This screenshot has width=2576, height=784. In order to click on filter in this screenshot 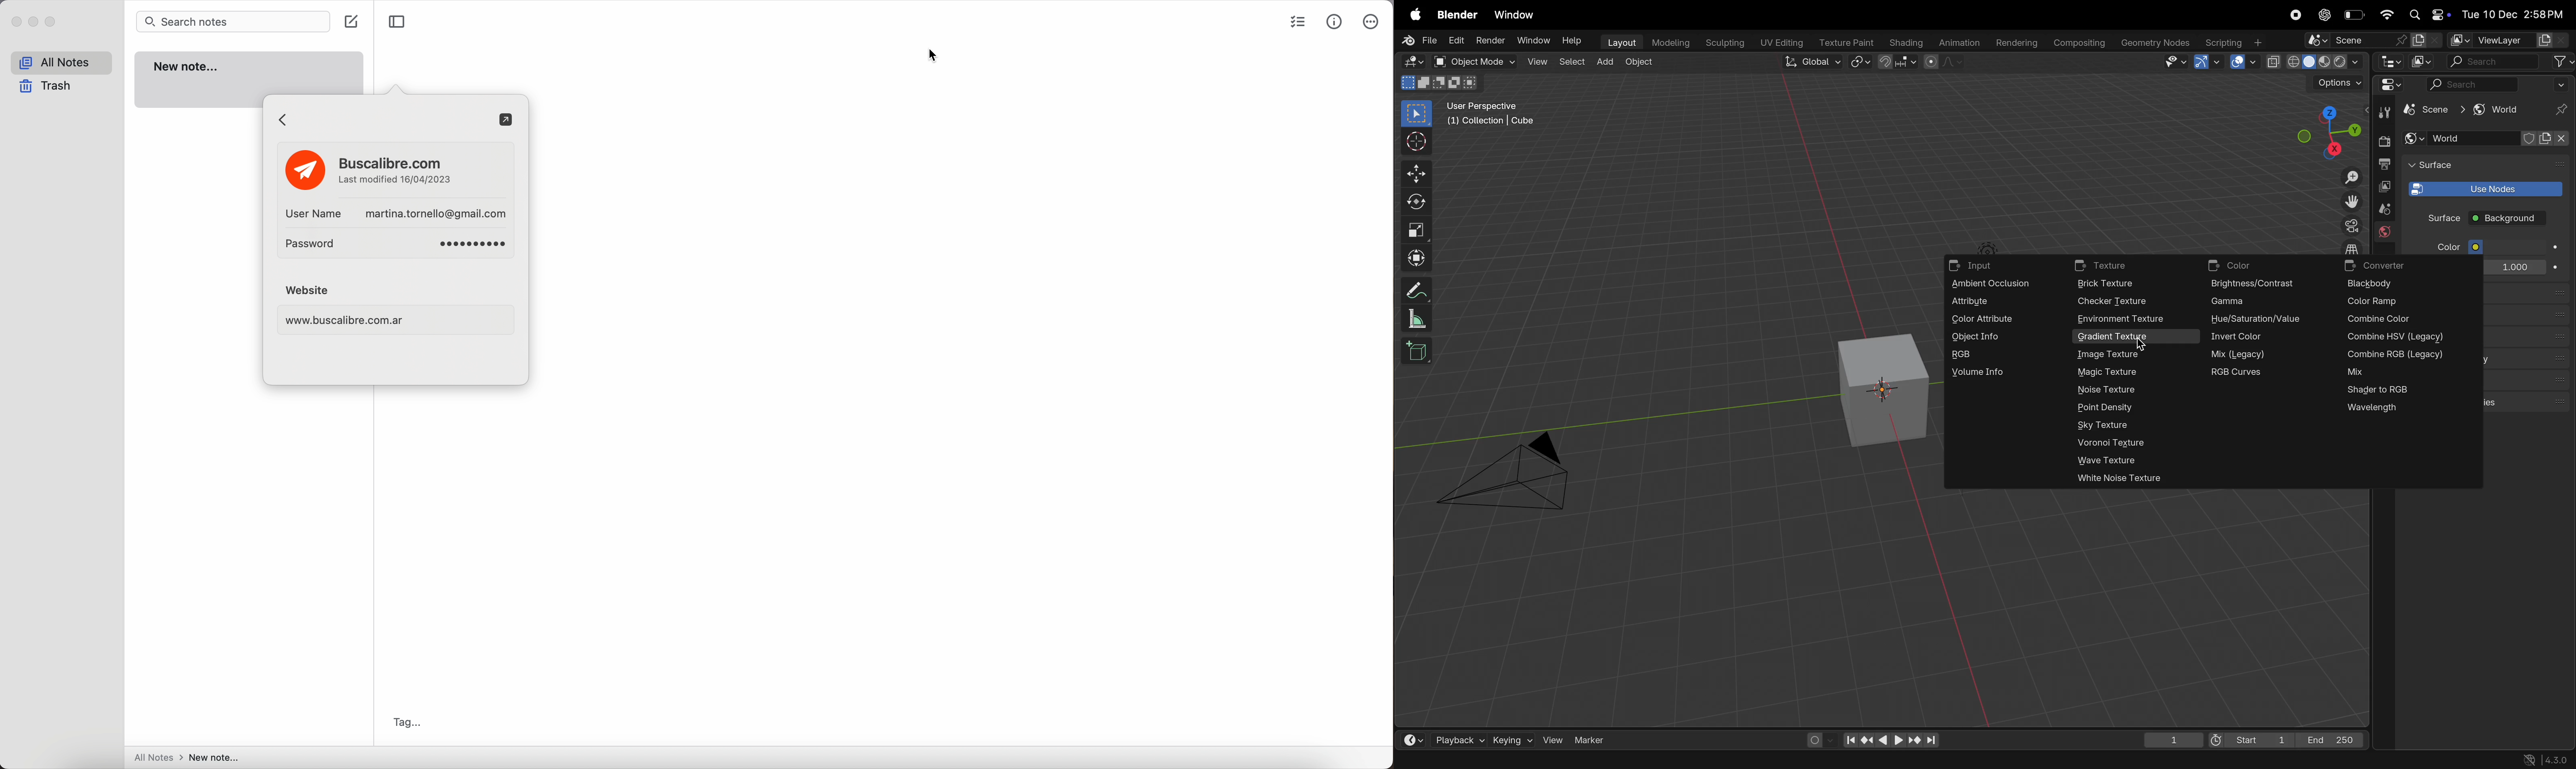, I will do `click(2561, 62)`.